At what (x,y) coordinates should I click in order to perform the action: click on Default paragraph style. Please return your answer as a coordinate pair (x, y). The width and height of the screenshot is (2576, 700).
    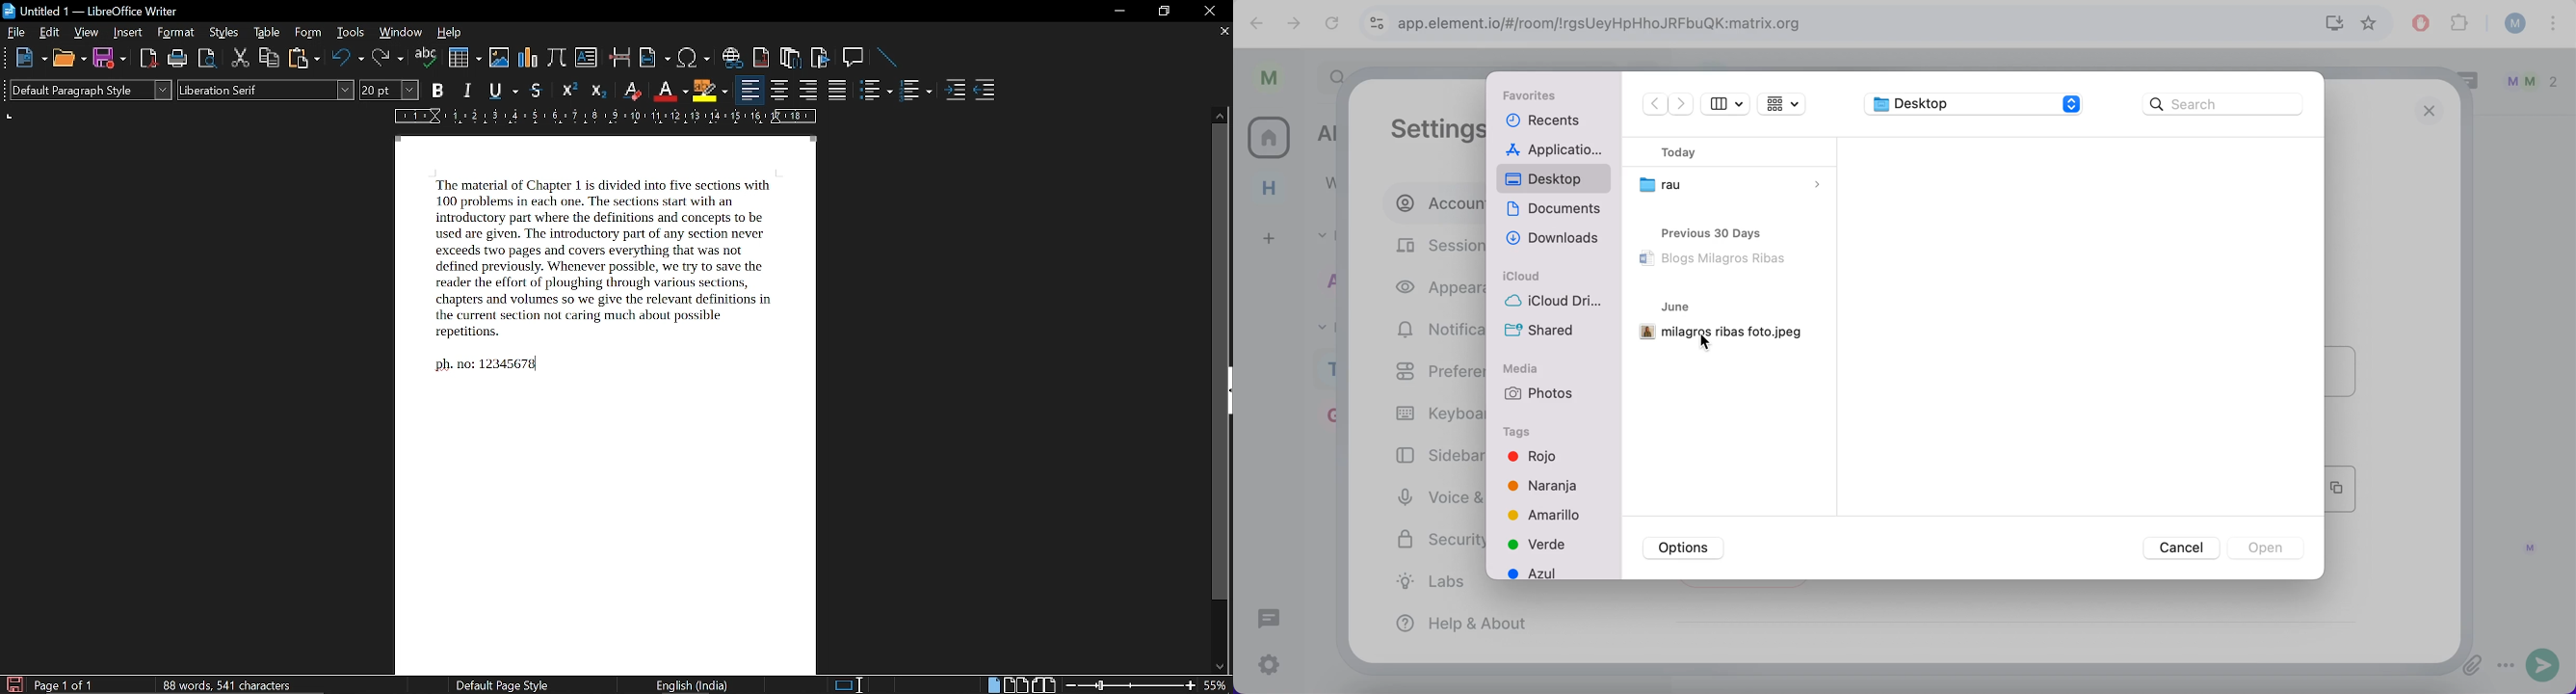
    Looking at the image, I should click on (91, 90).